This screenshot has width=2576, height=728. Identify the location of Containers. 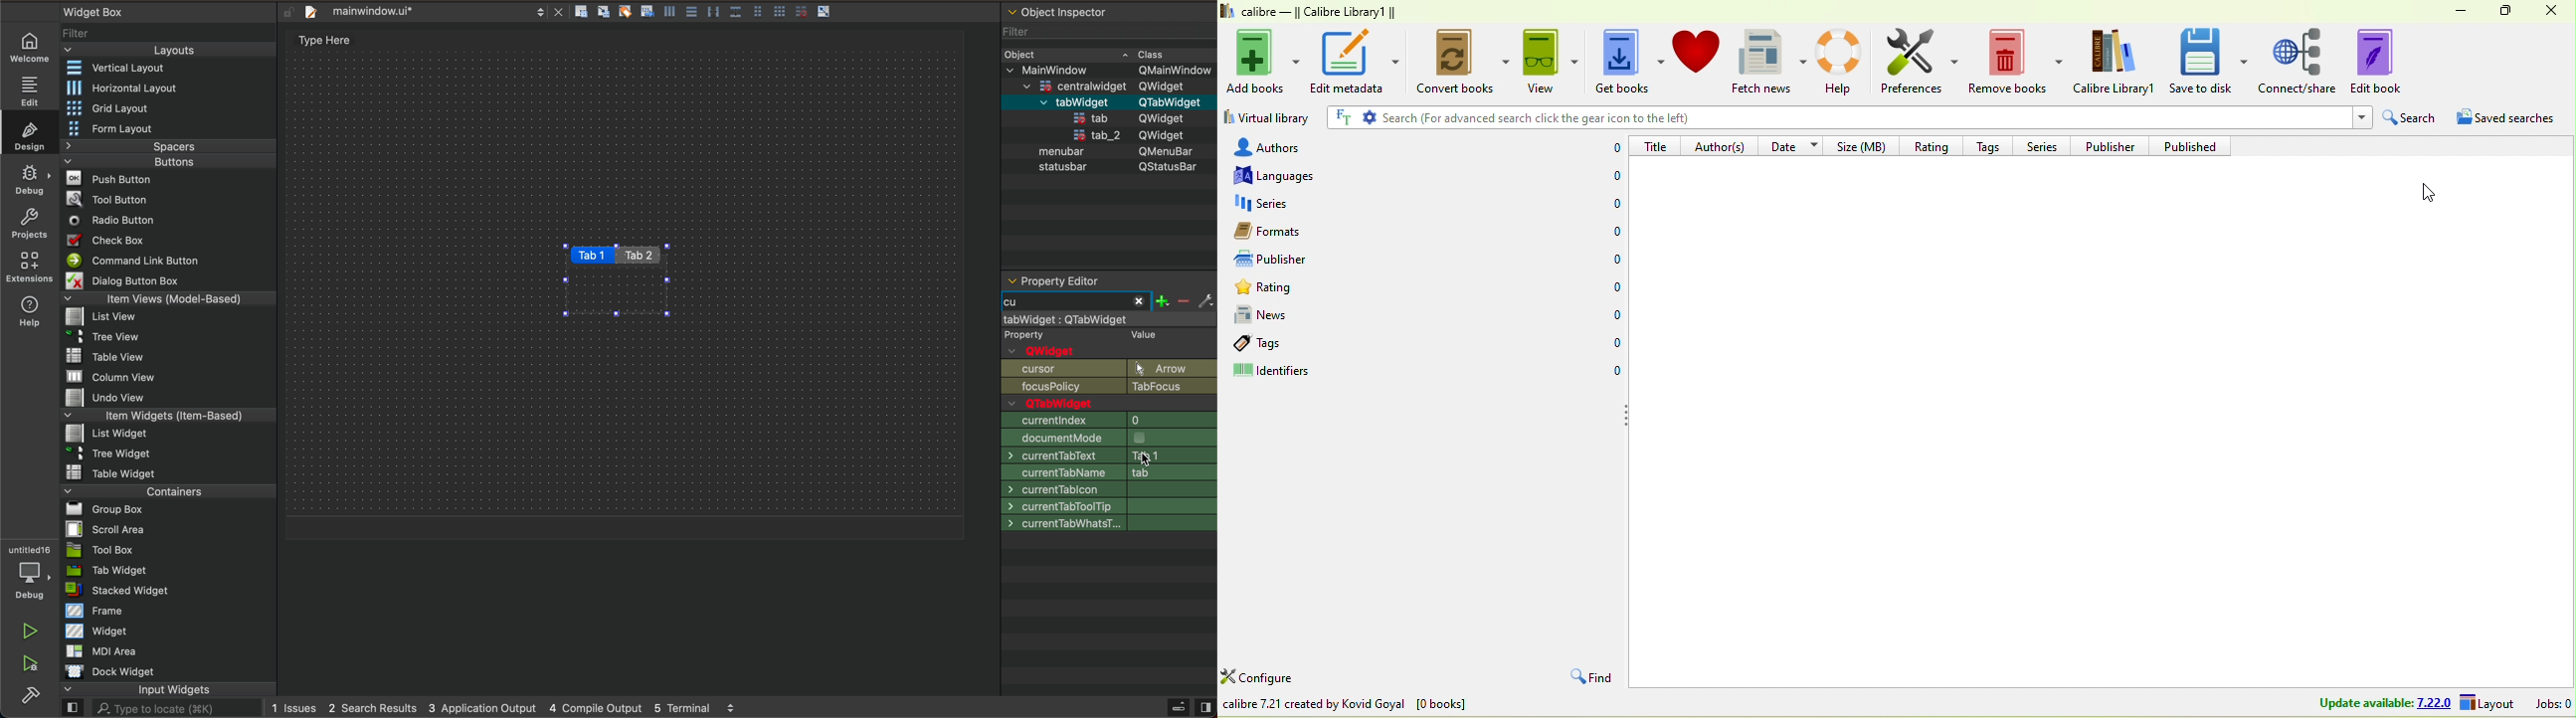
(166, 490).